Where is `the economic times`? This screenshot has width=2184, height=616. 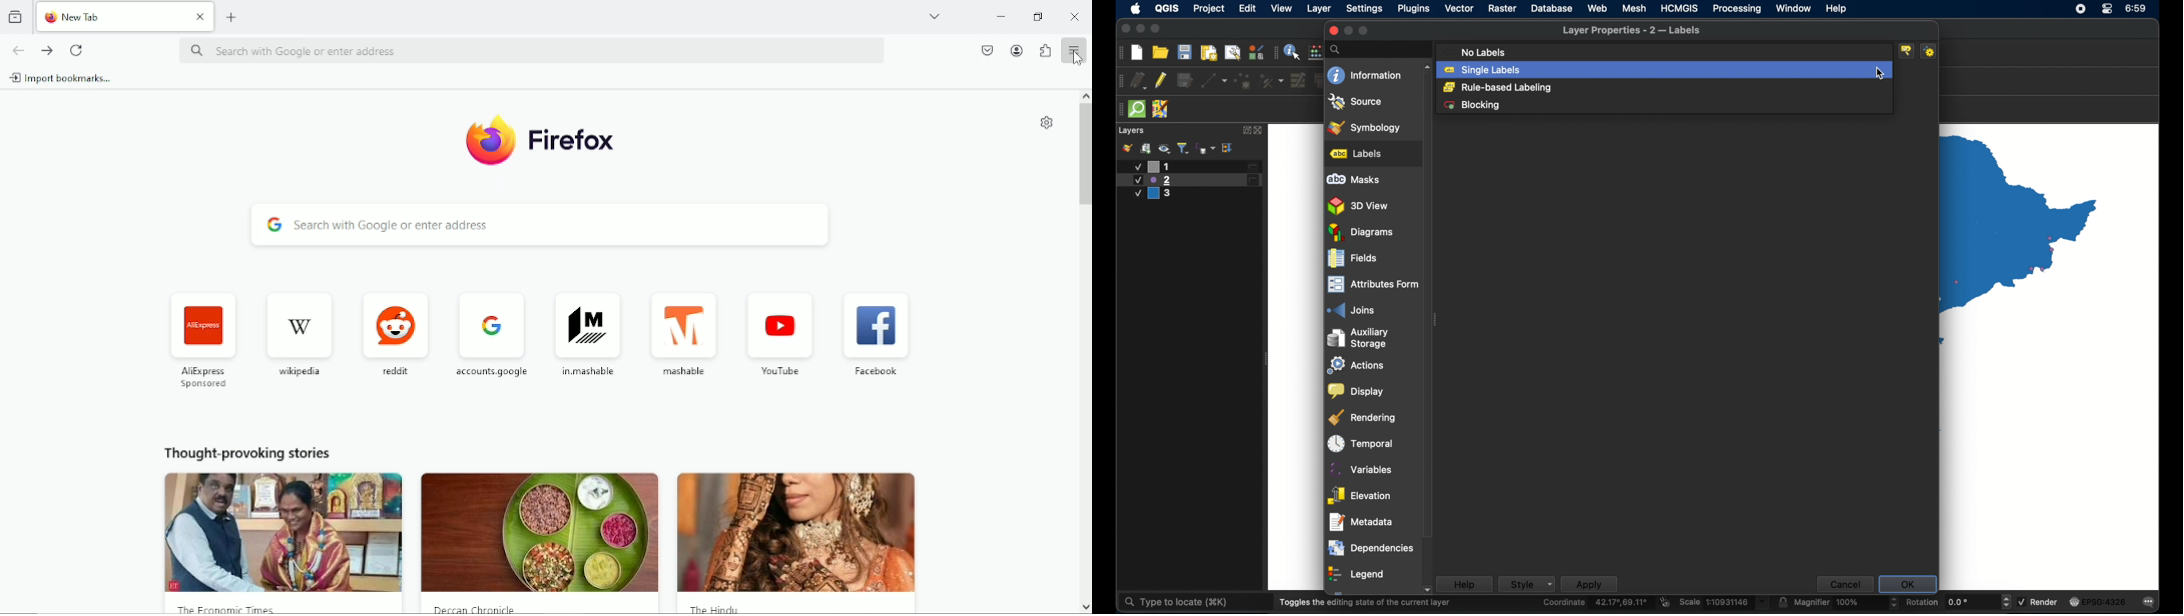 the economic times is located at coordinates (247, 609).